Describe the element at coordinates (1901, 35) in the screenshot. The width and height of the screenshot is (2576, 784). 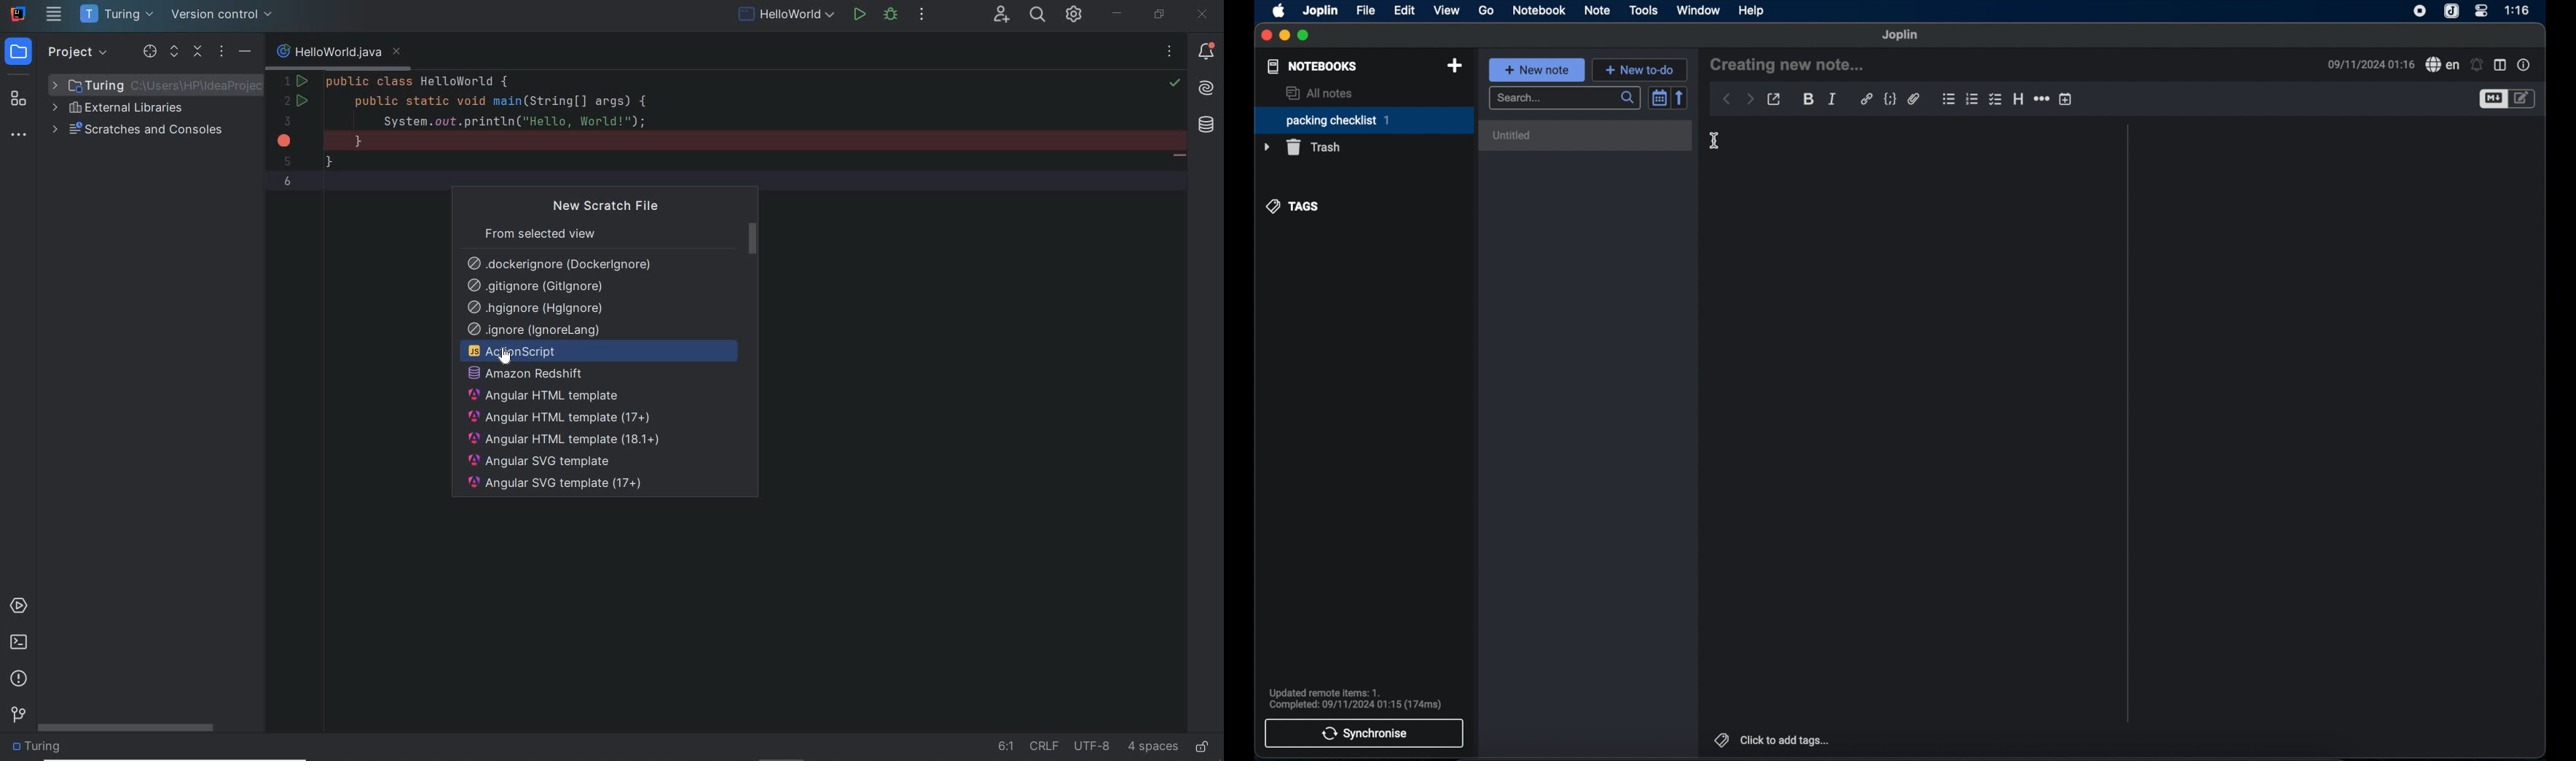
I see `joplin` at that location.